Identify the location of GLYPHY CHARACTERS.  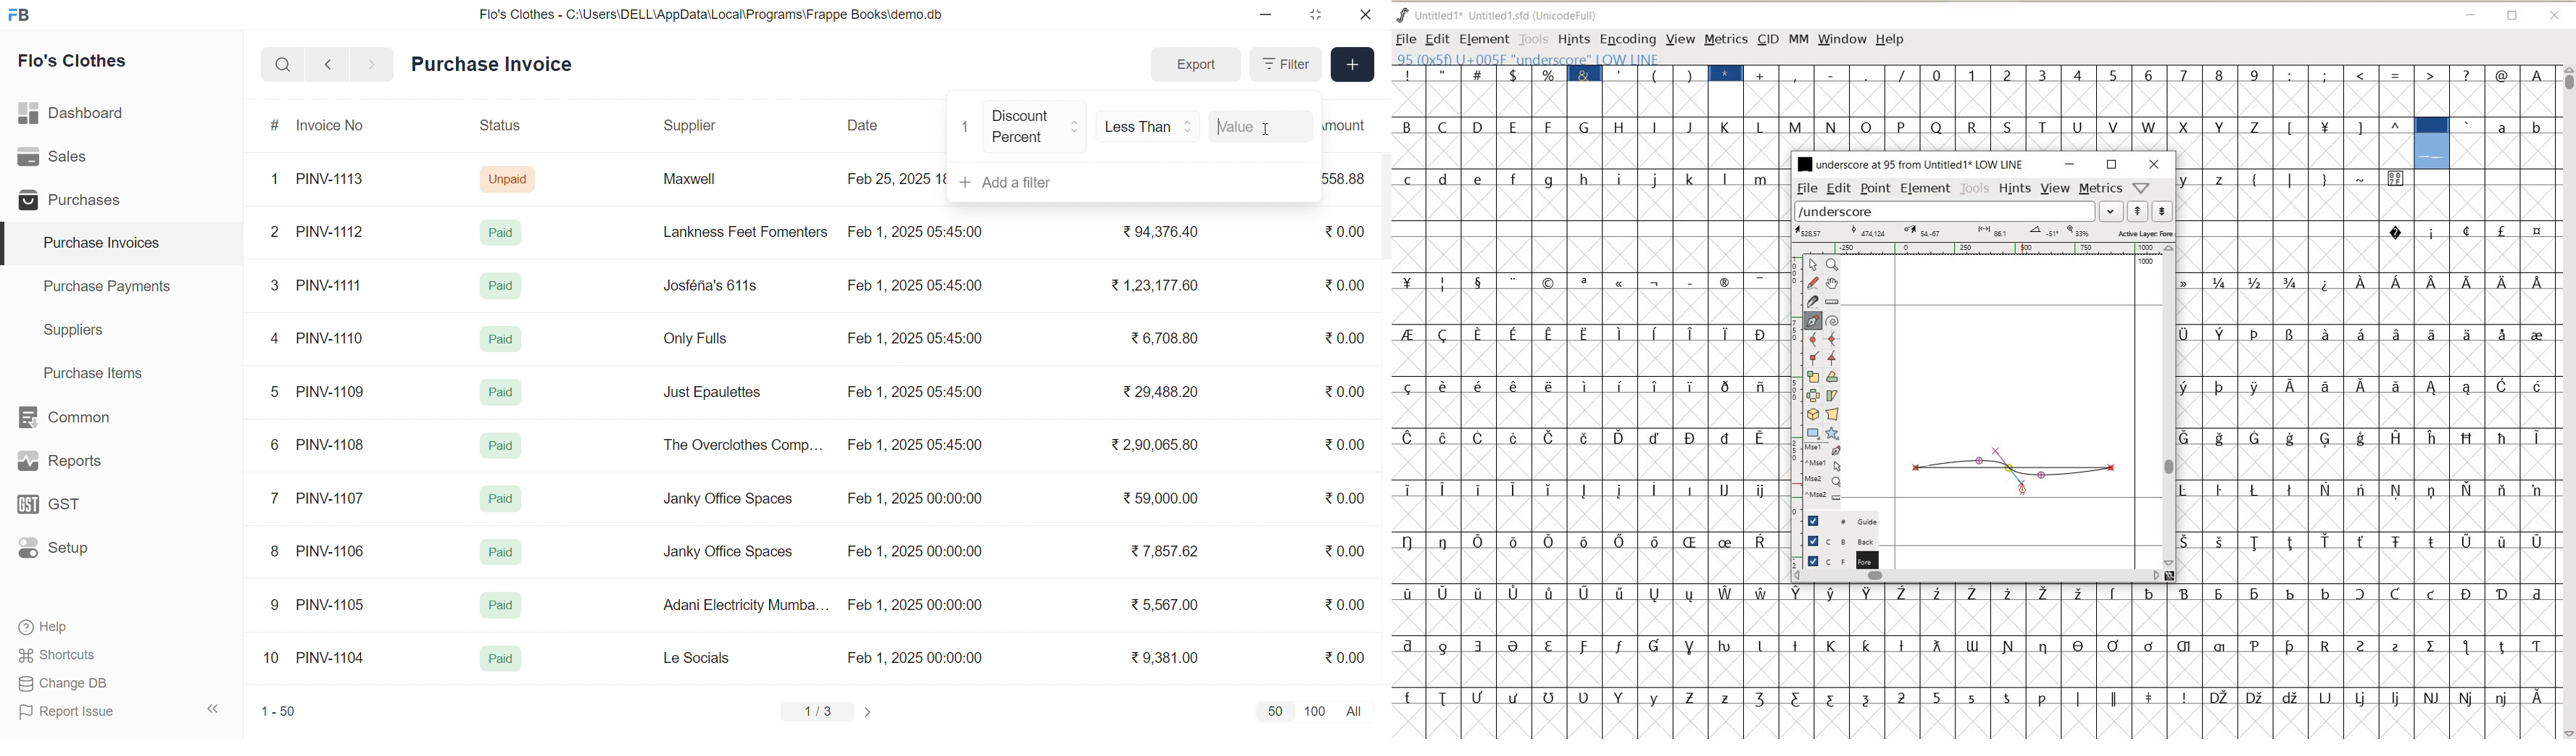
(2294, 418).